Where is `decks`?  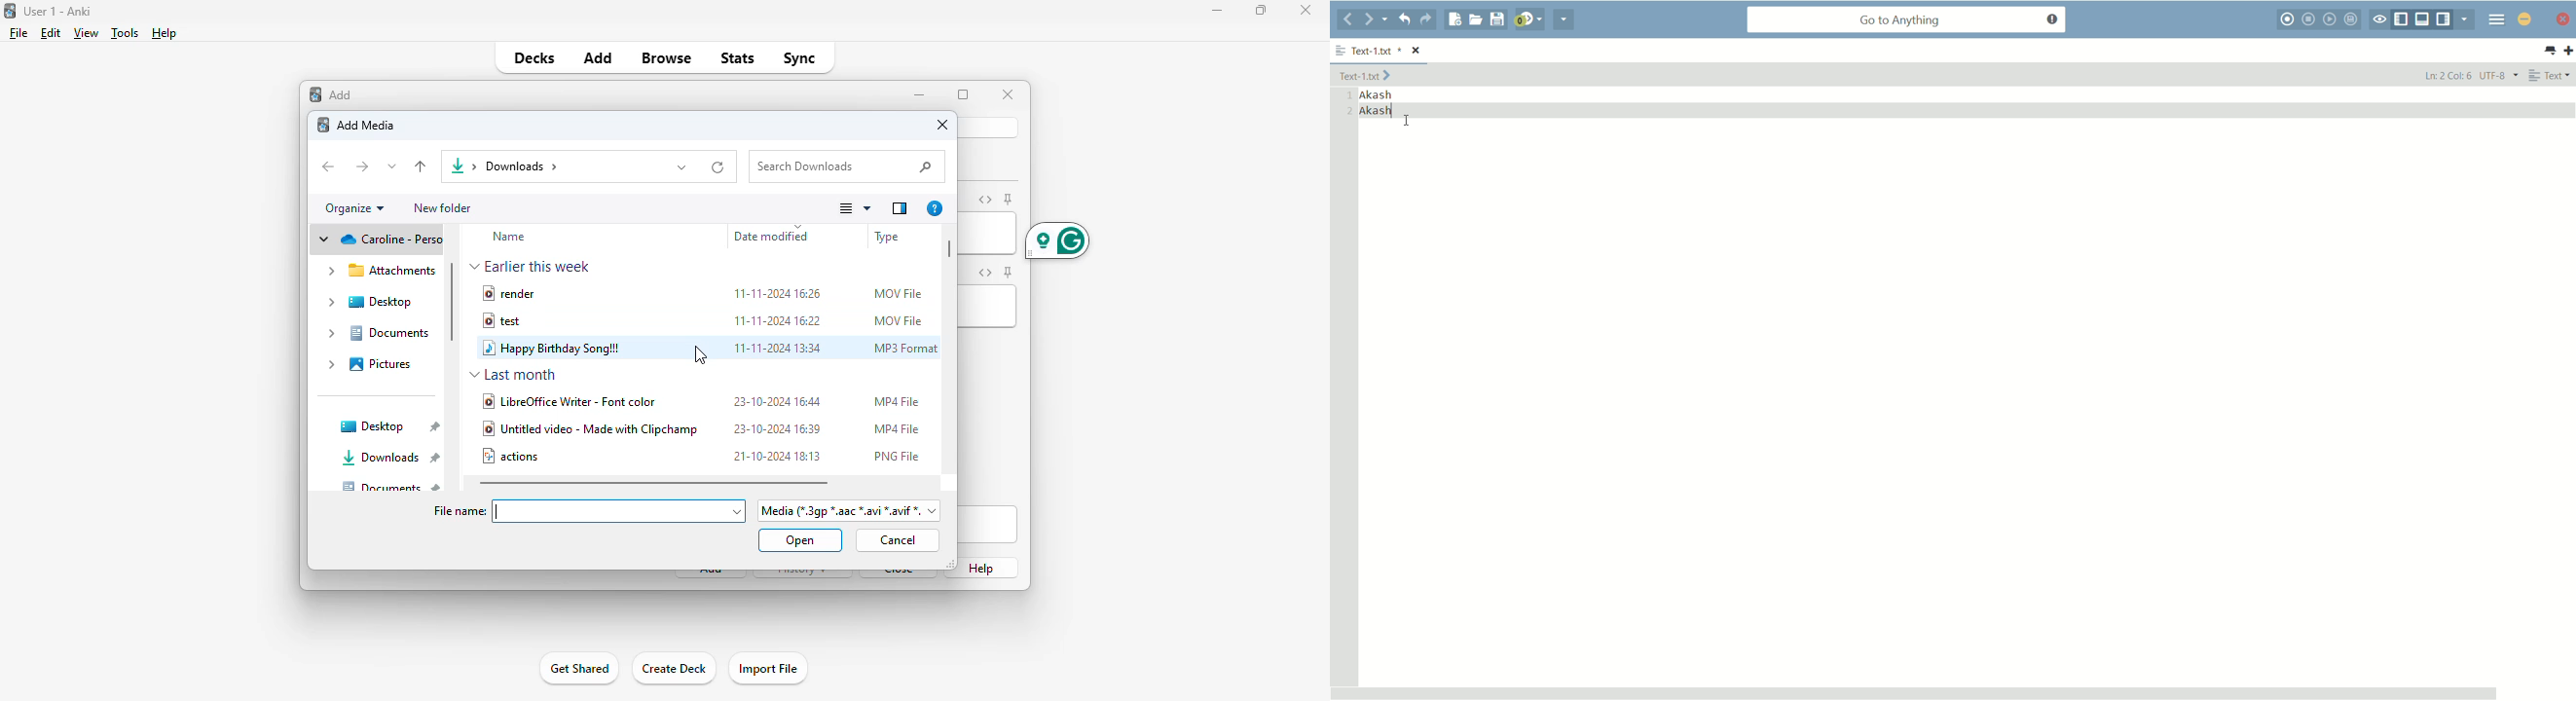 decks is located at coordinates (535, 58).